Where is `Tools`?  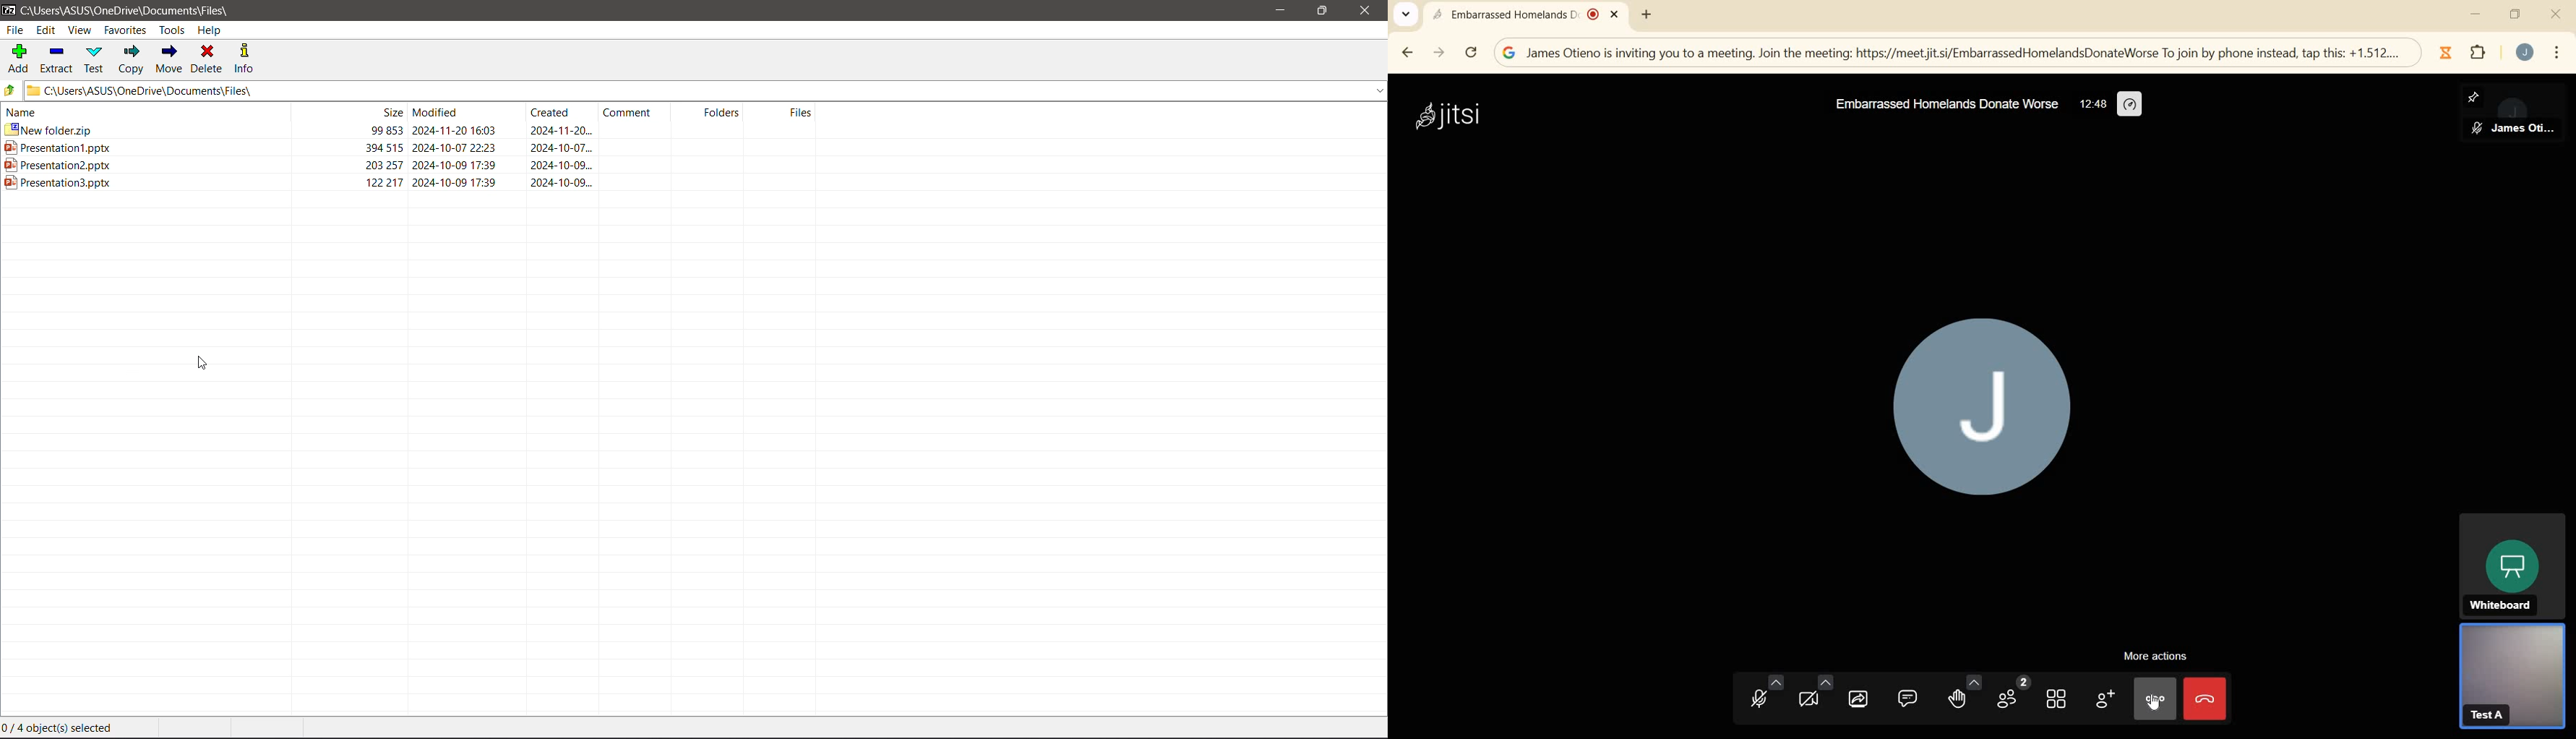
Tools is located at coordinates (171, 29).